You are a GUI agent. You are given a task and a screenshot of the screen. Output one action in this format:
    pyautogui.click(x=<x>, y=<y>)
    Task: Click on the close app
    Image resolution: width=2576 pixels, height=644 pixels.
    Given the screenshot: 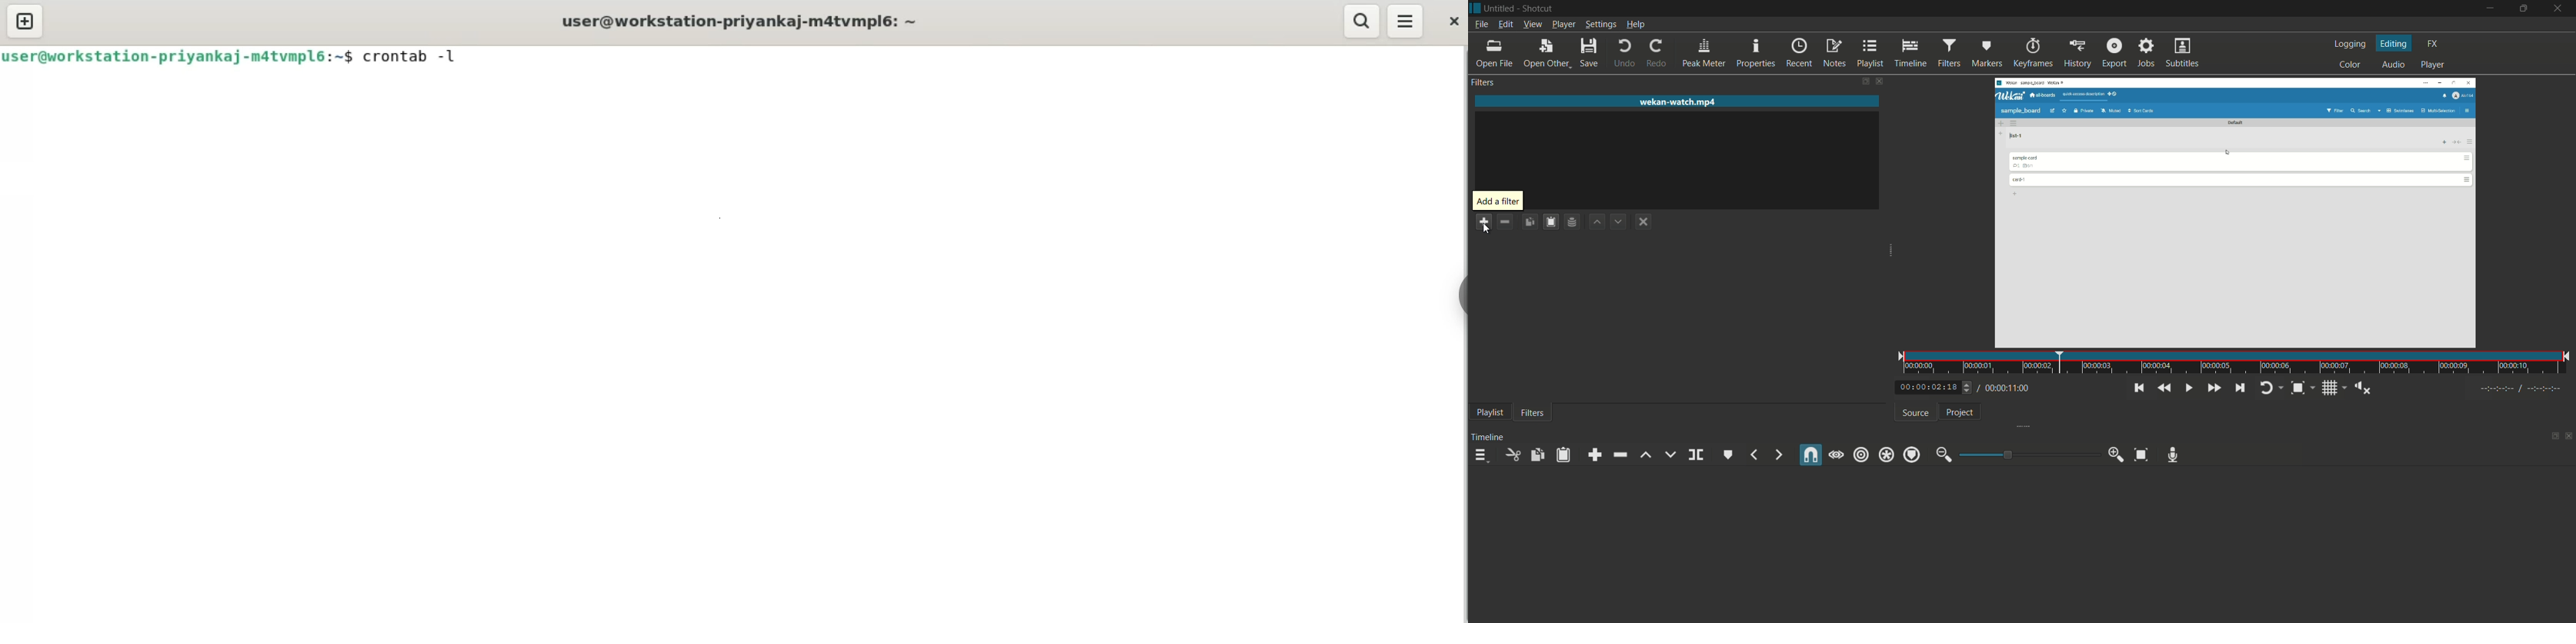 What is the action you would take?
    pyautogui.click(x=2559, y=9)
    